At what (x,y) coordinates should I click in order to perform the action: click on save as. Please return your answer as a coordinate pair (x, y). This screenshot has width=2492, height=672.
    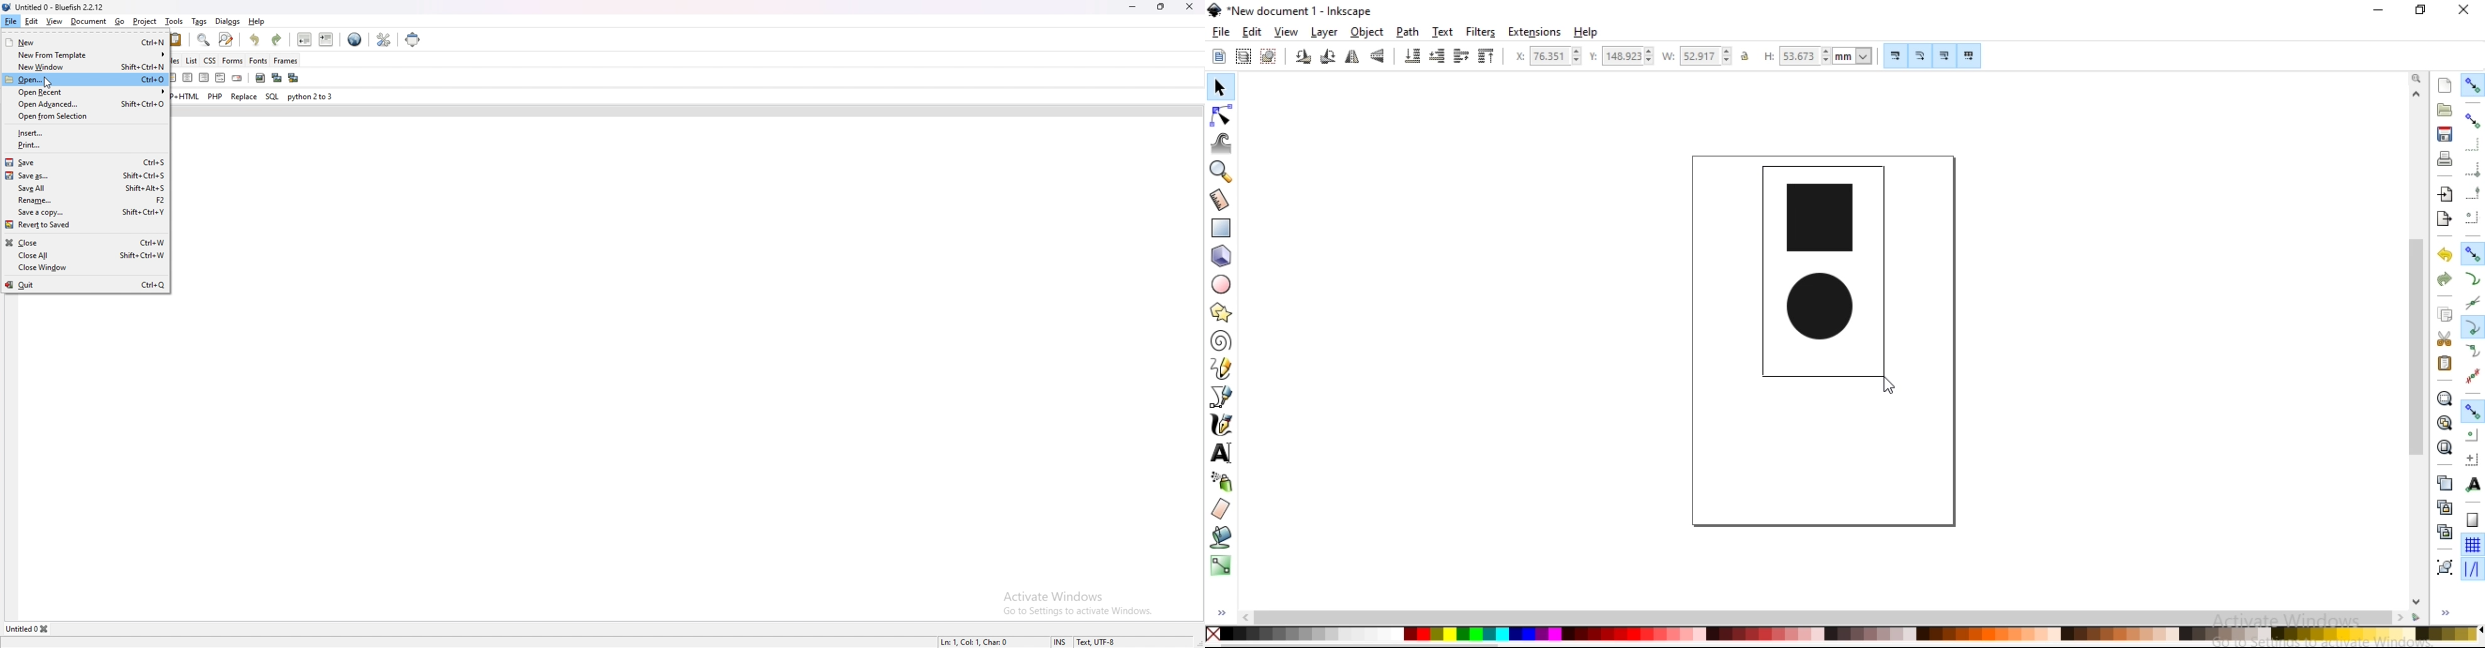
    Looking at the image, I should click on (45, 175).